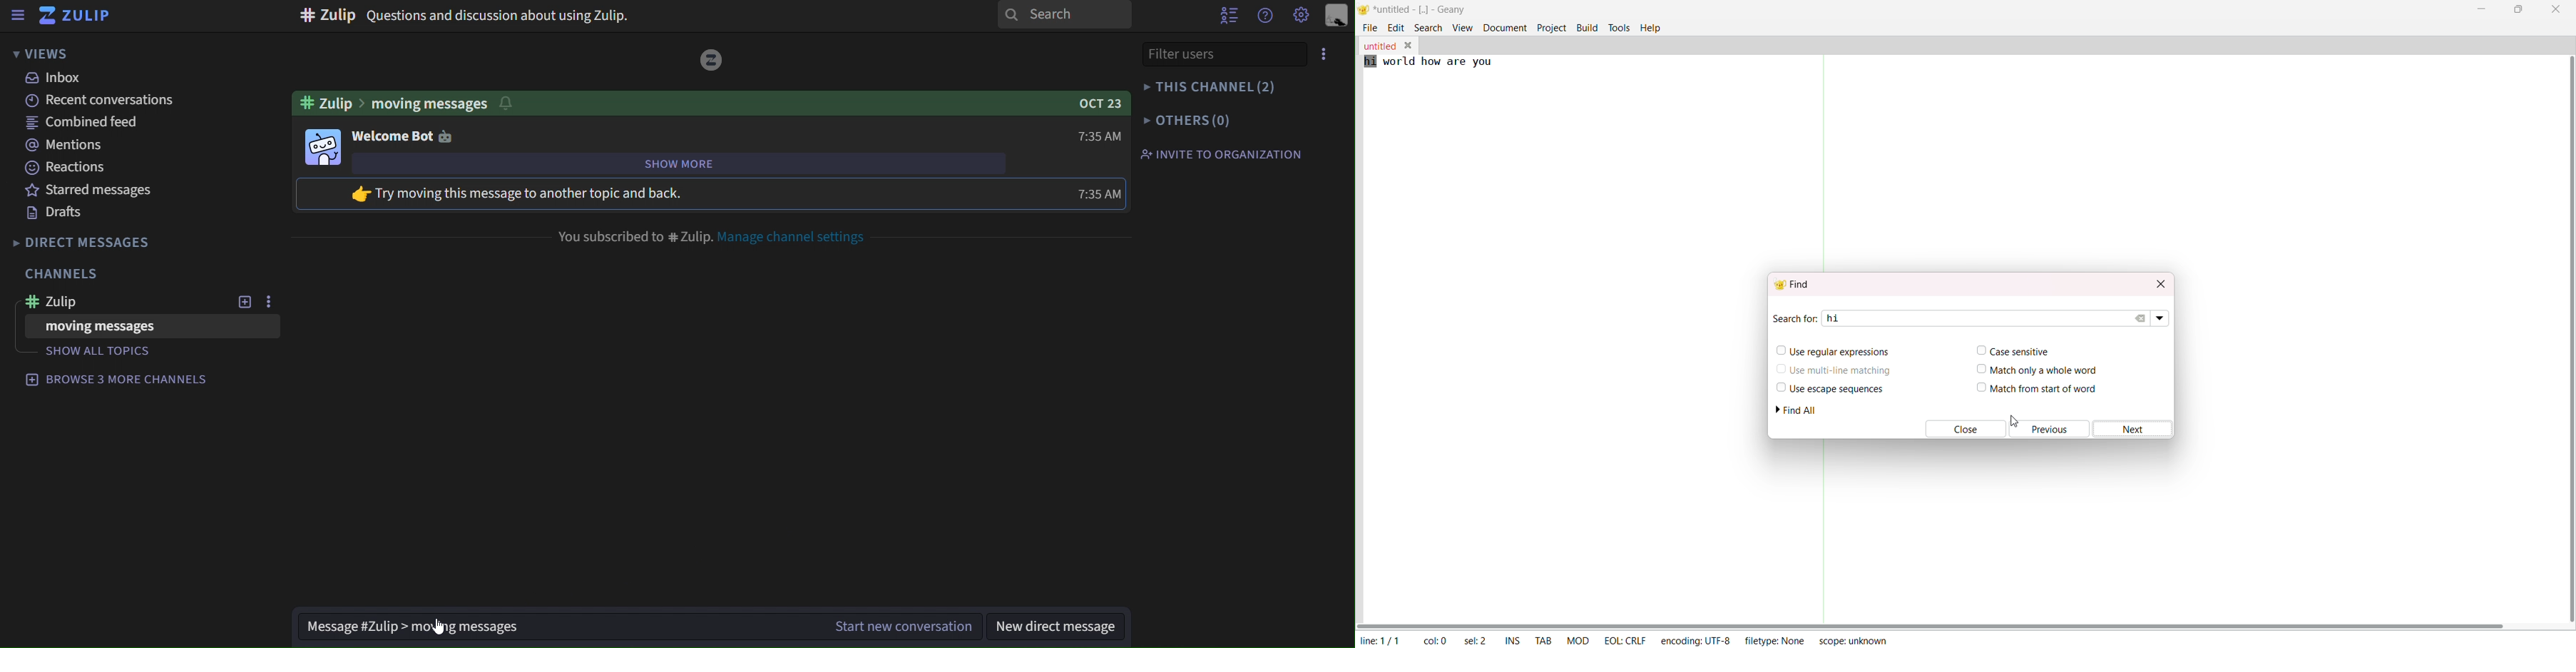  I want to click on Message#Zulip>moving messages, so click(404, 625).